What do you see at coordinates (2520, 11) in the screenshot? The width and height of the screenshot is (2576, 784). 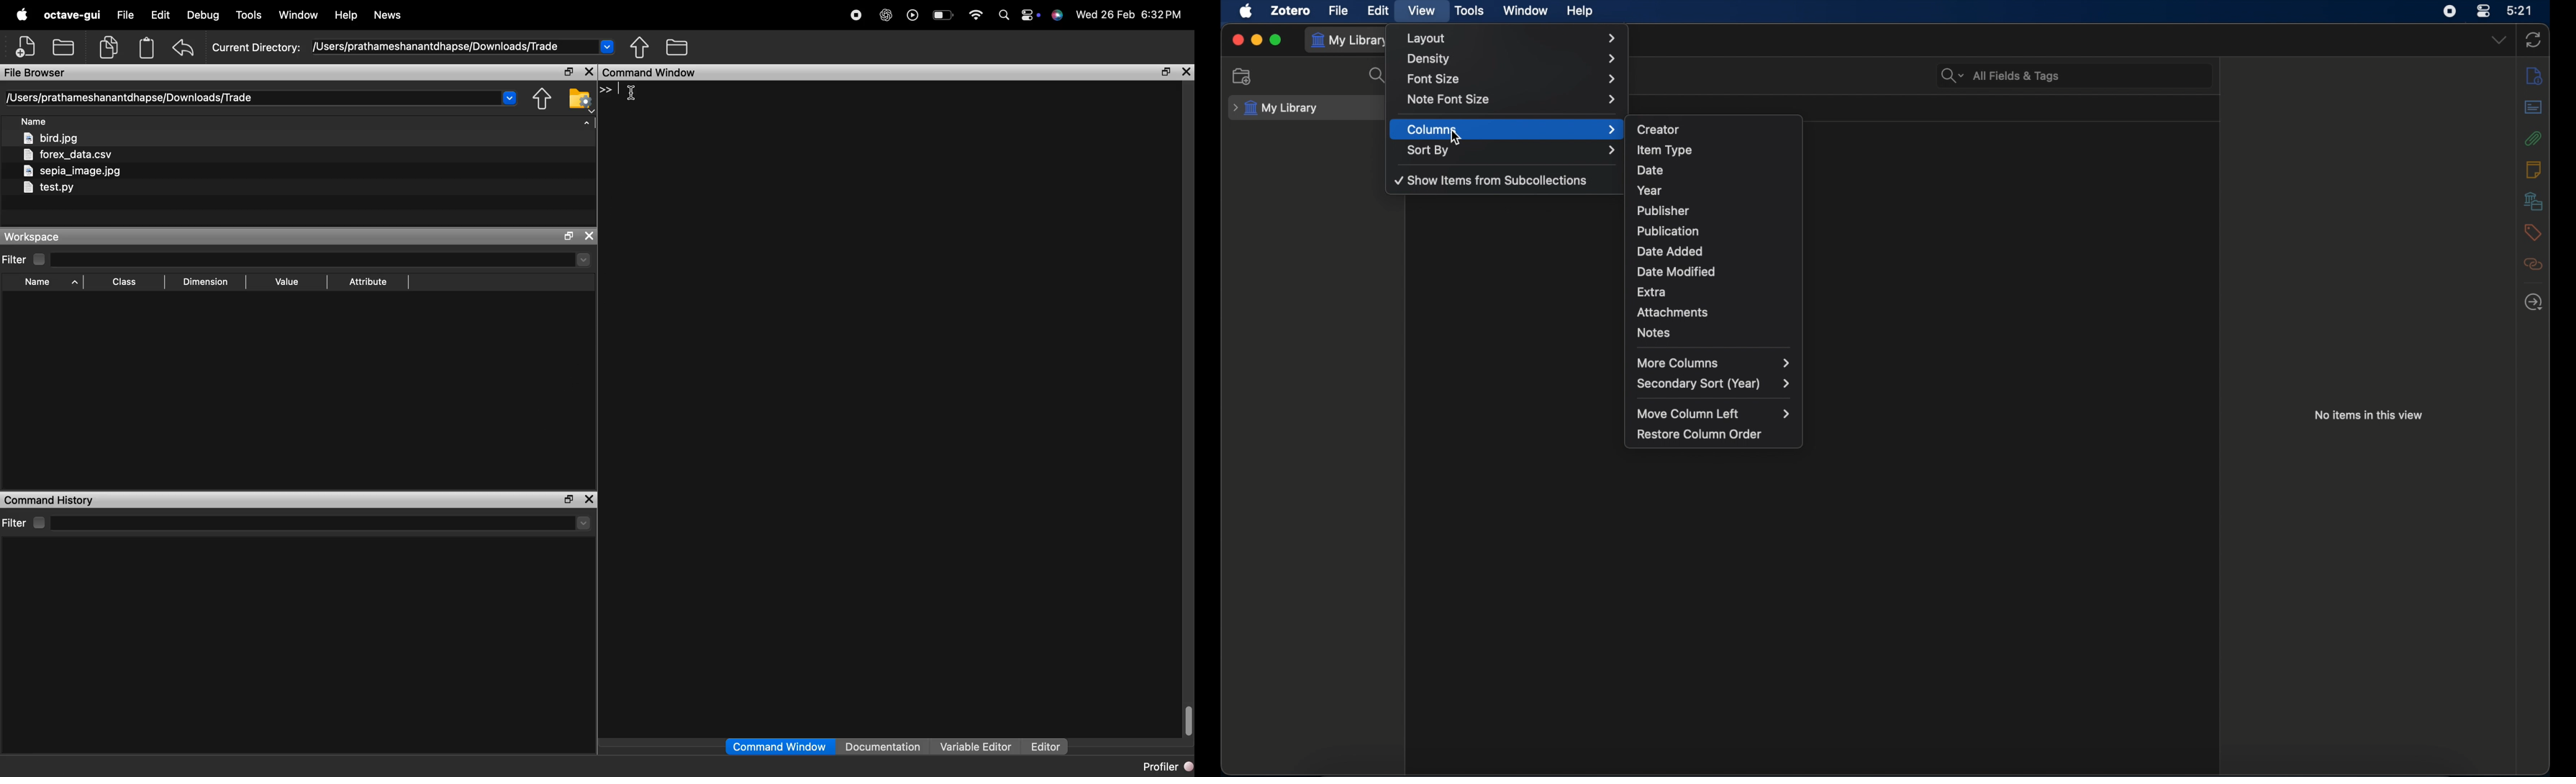 I see `time` at bounding box center [2520, 11].